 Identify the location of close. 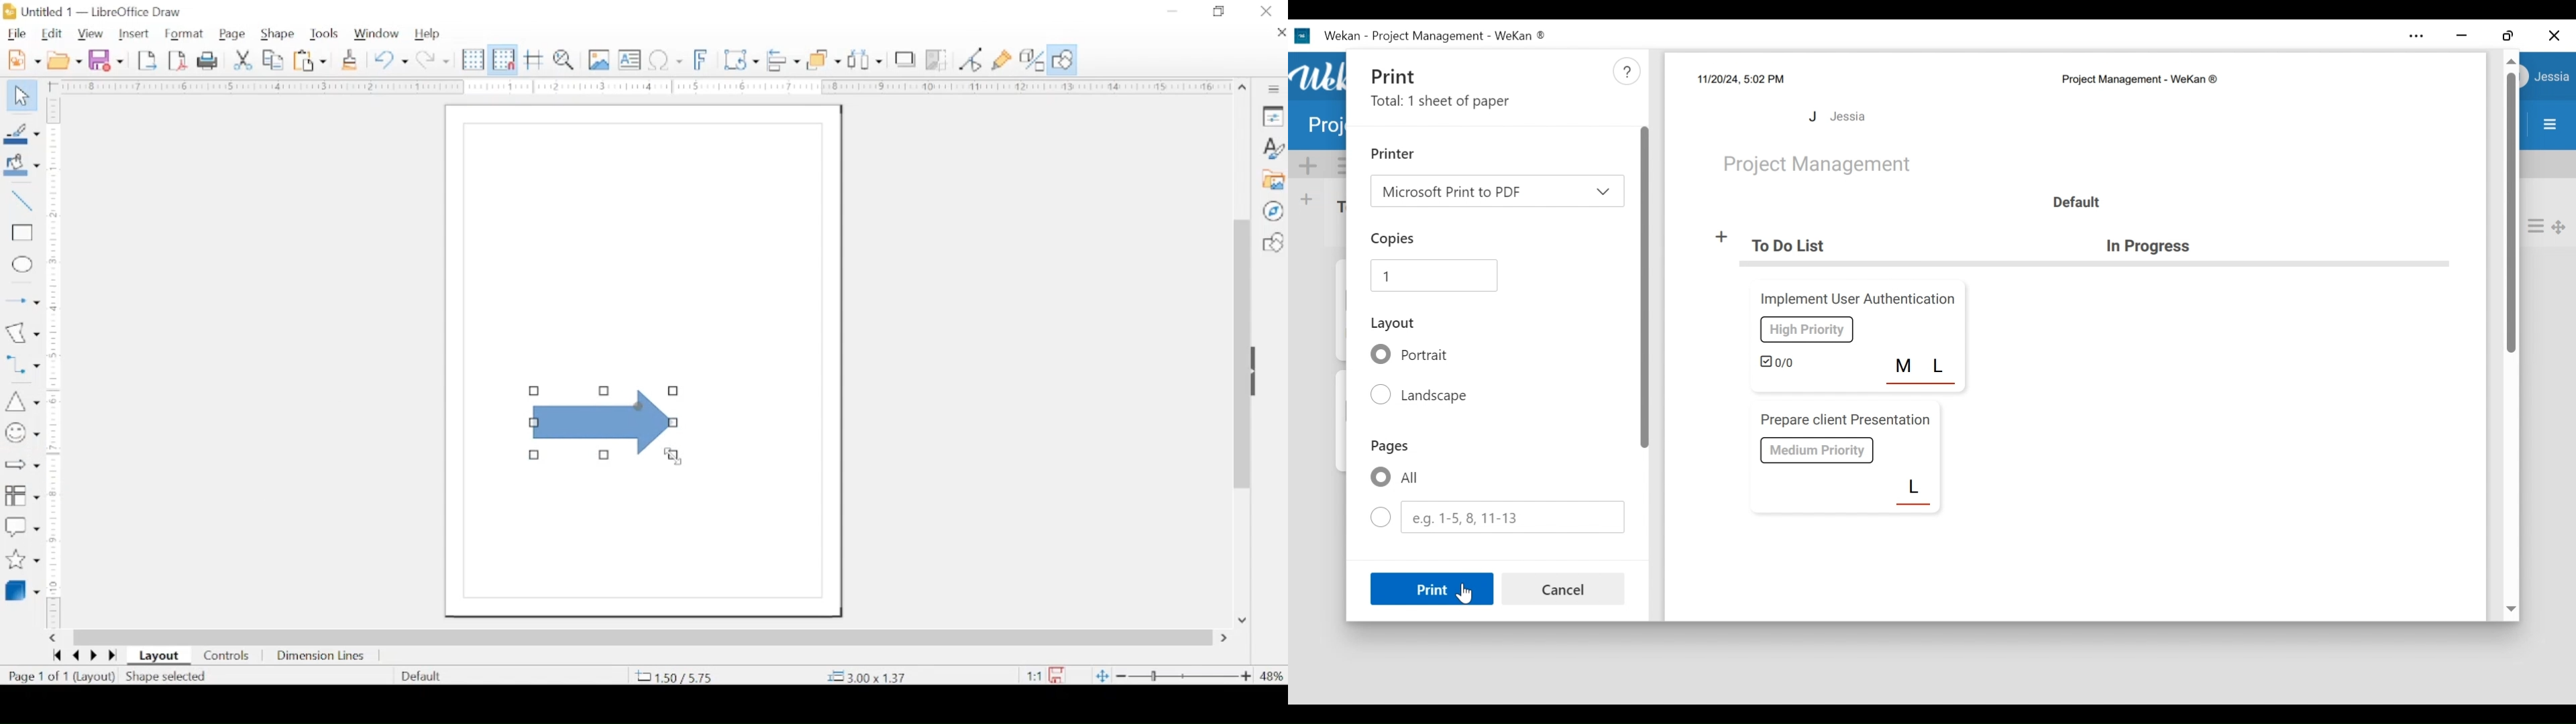
(1267, 11).